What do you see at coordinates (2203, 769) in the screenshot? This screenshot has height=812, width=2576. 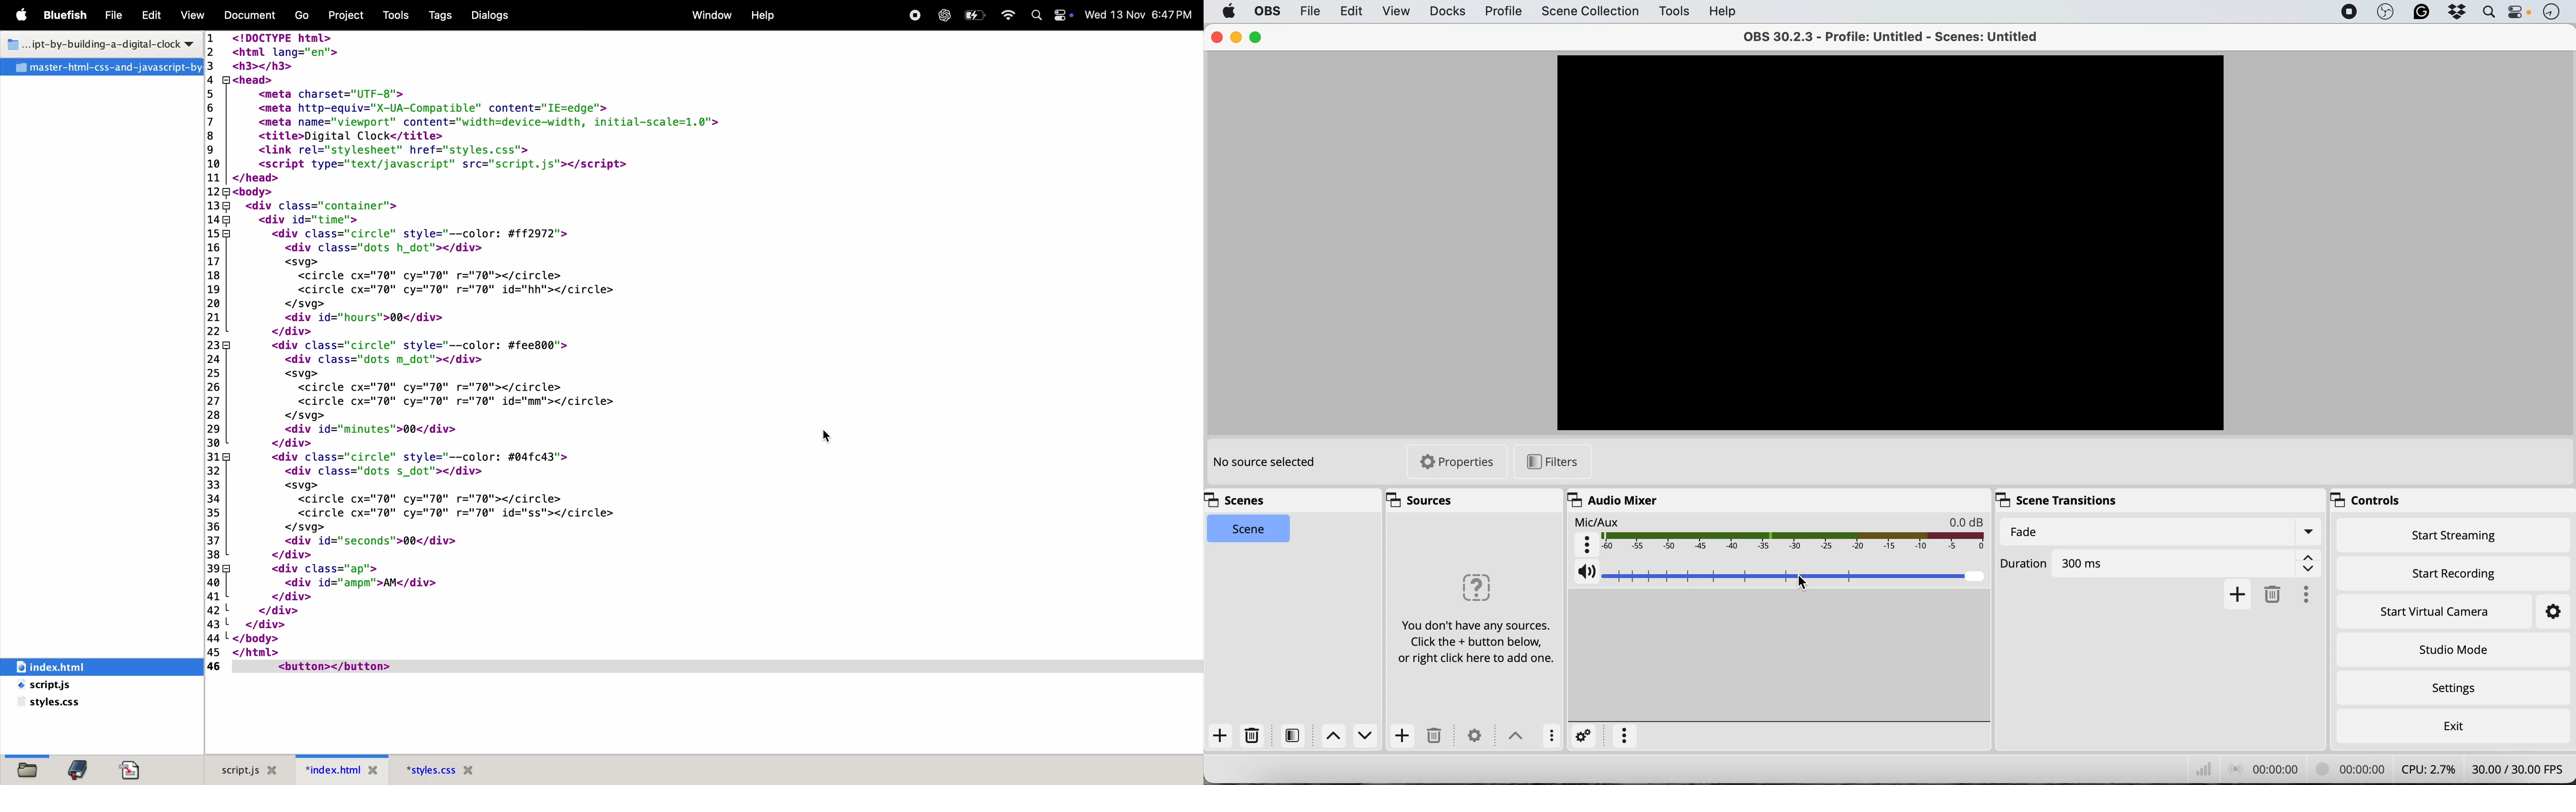 I see `network` at bounding box center [2203, 769].